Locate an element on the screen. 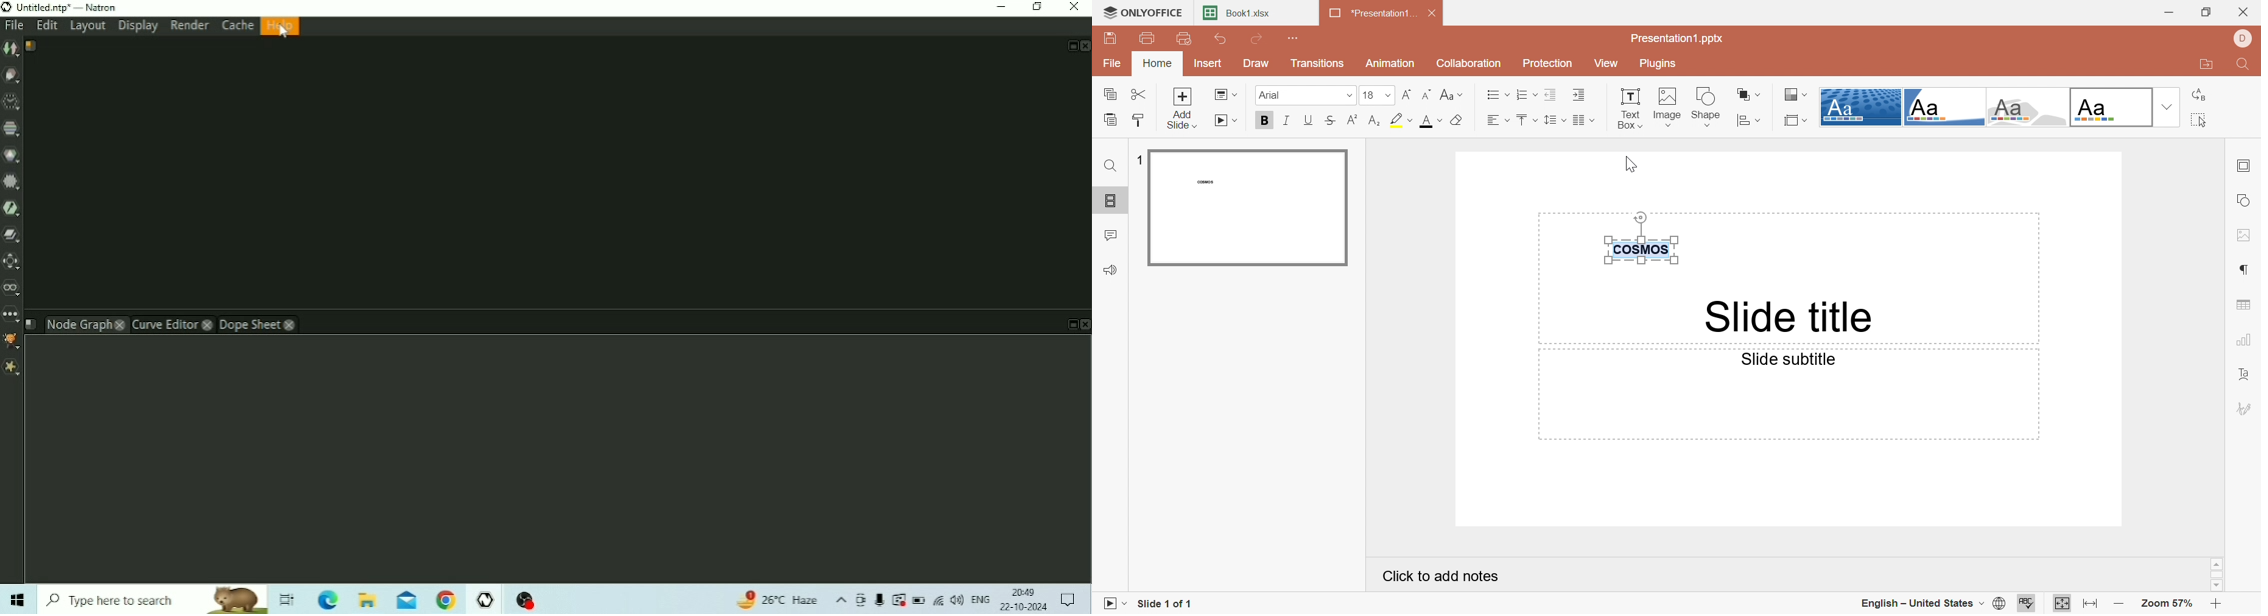 This screenshot has height=616, width=2268. Turtle is located at coordinates (2028, 108).